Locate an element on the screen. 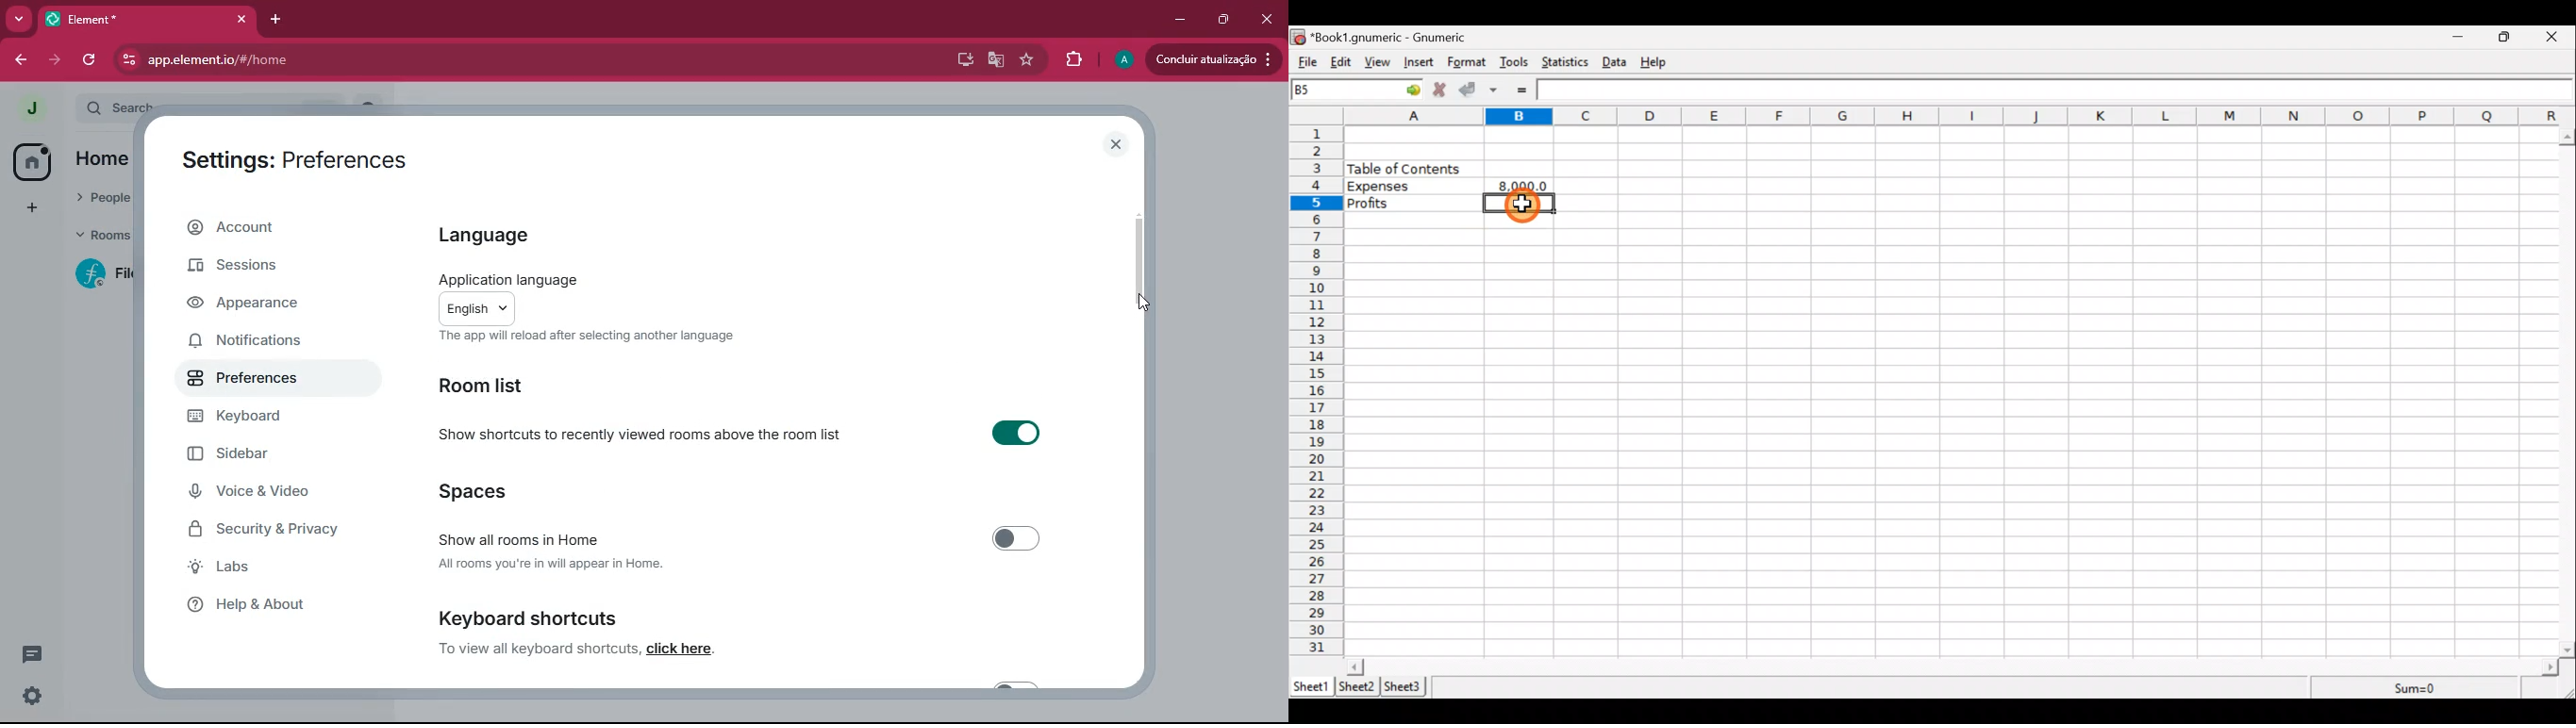  cursor is located at coordinates (1146, 304).